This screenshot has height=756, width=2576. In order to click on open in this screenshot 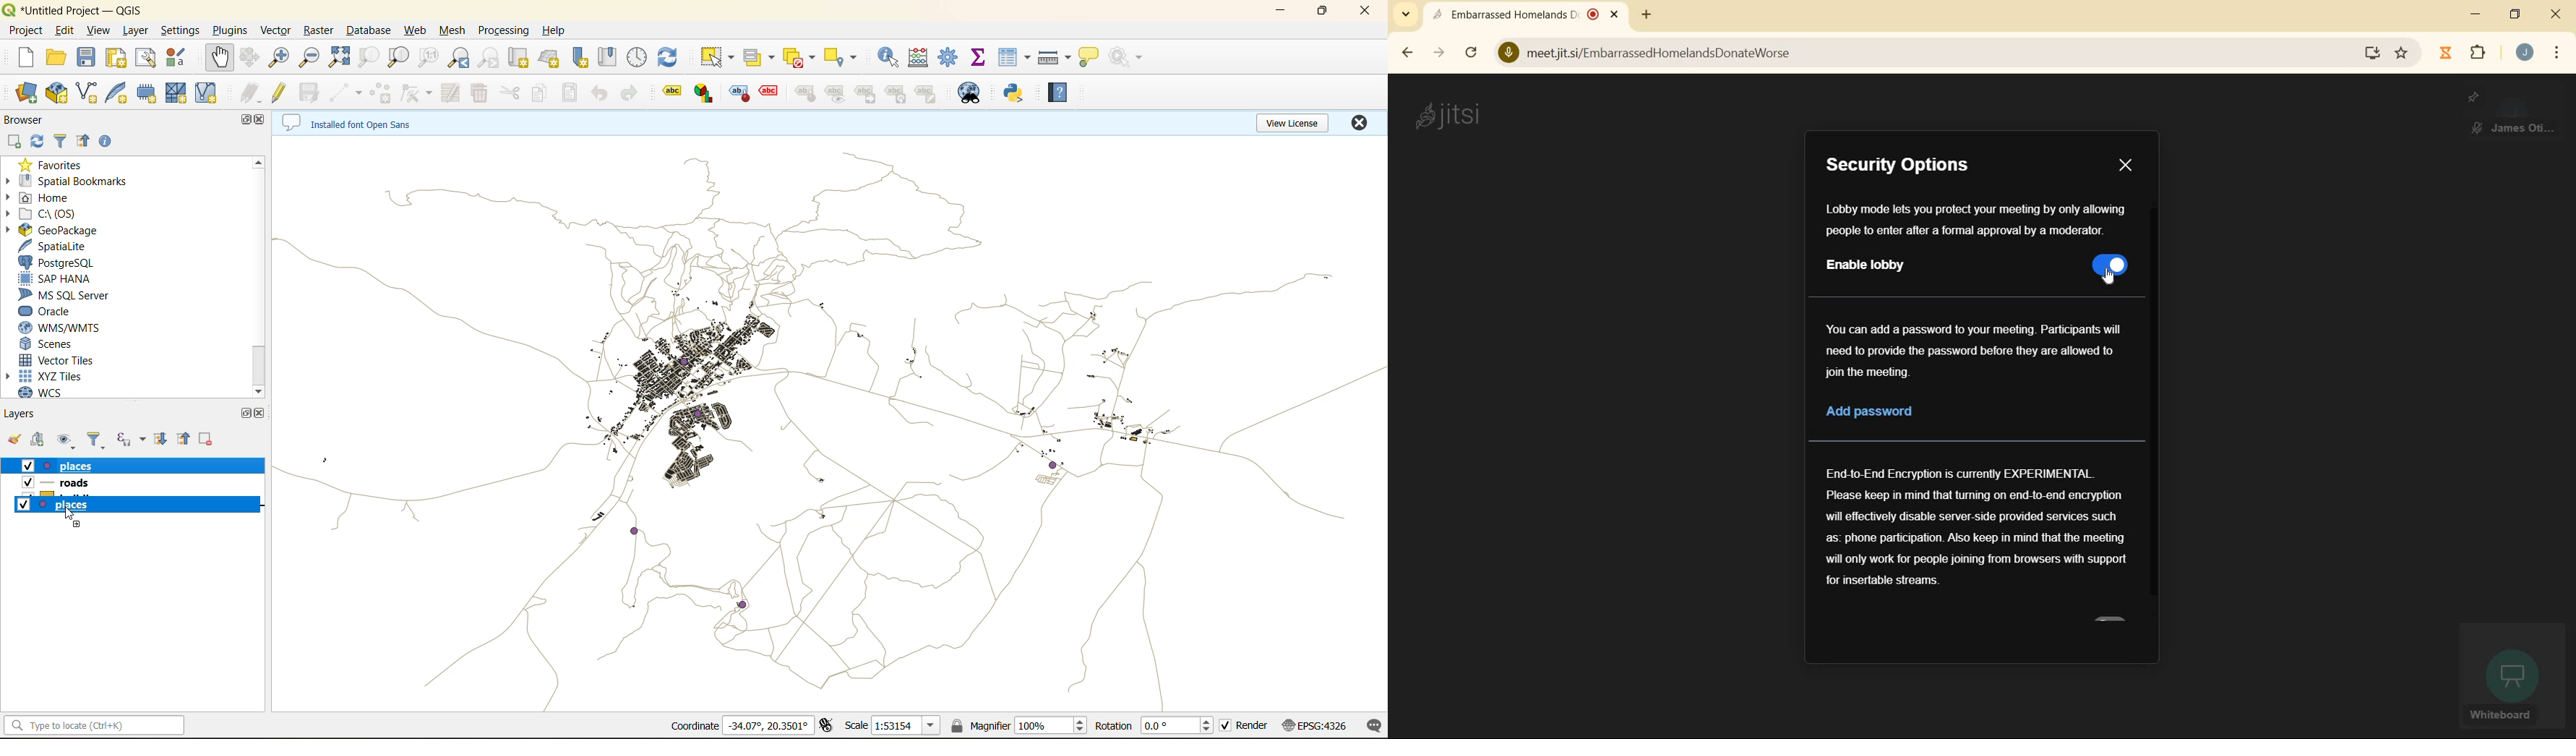, I will do `click(53, 58)`.